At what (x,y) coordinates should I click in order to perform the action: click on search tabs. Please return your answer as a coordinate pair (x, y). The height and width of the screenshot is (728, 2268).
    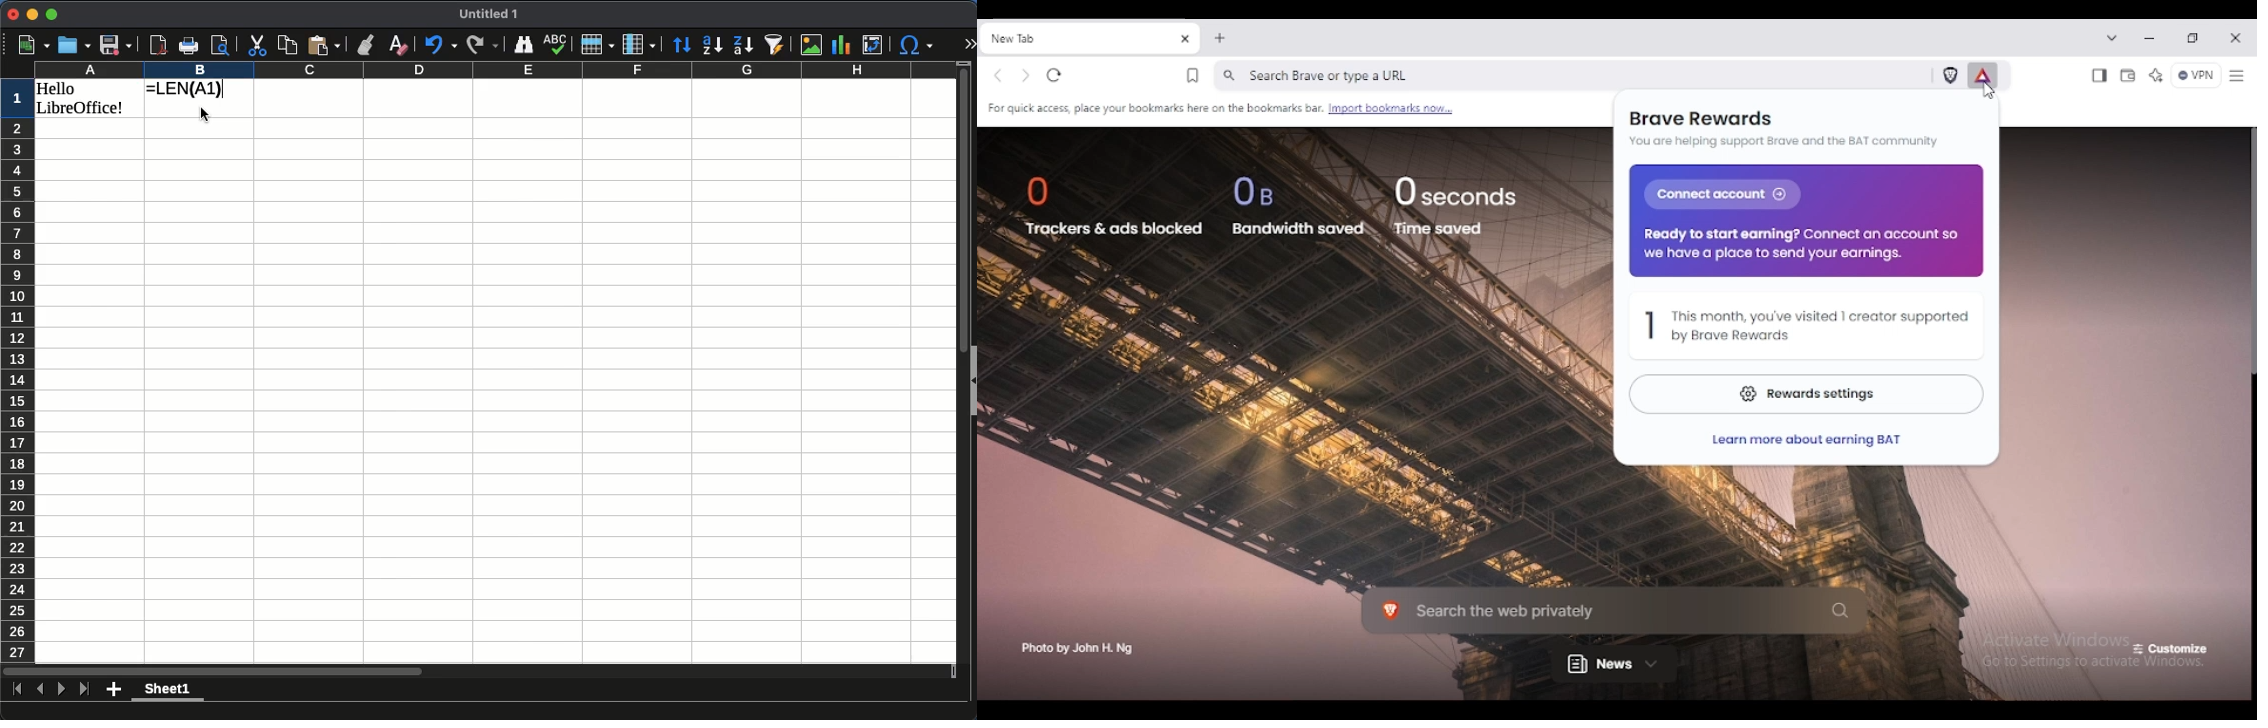
    Looking at the image, I should click on (2112, 37).